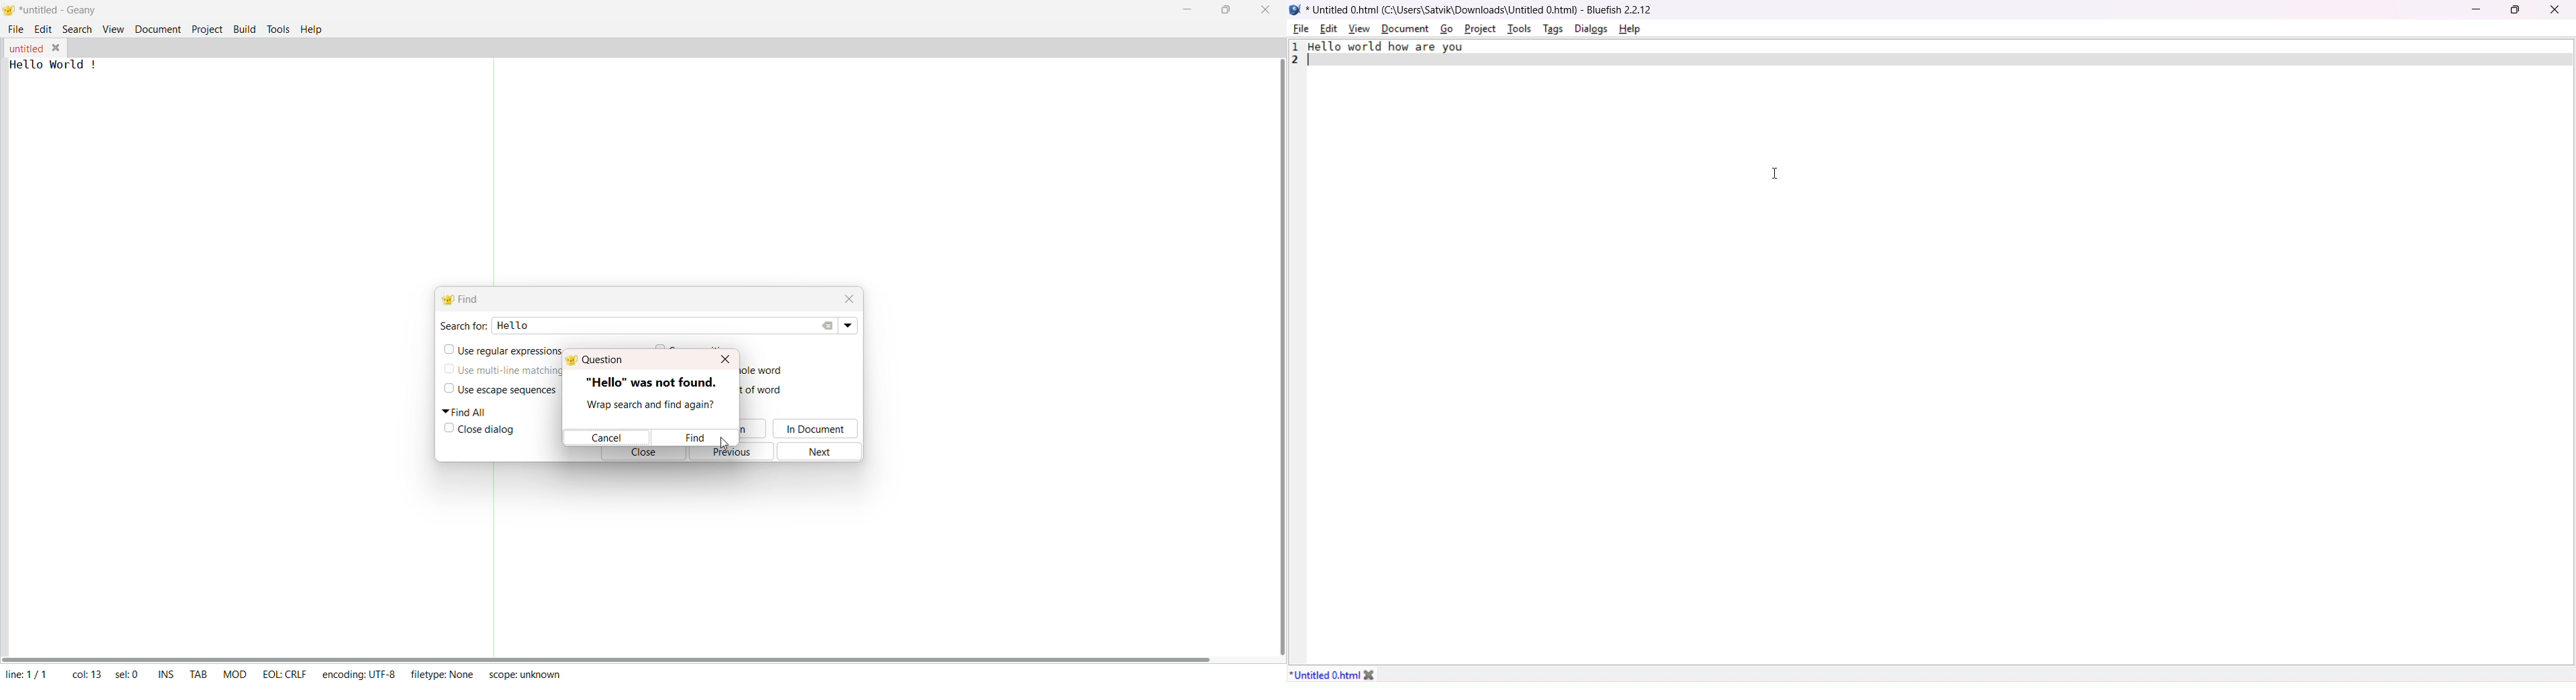 Image resolution: width=2576 pixels, height=700 pixels. I want to click on use regular expressions, so click(509, 348).